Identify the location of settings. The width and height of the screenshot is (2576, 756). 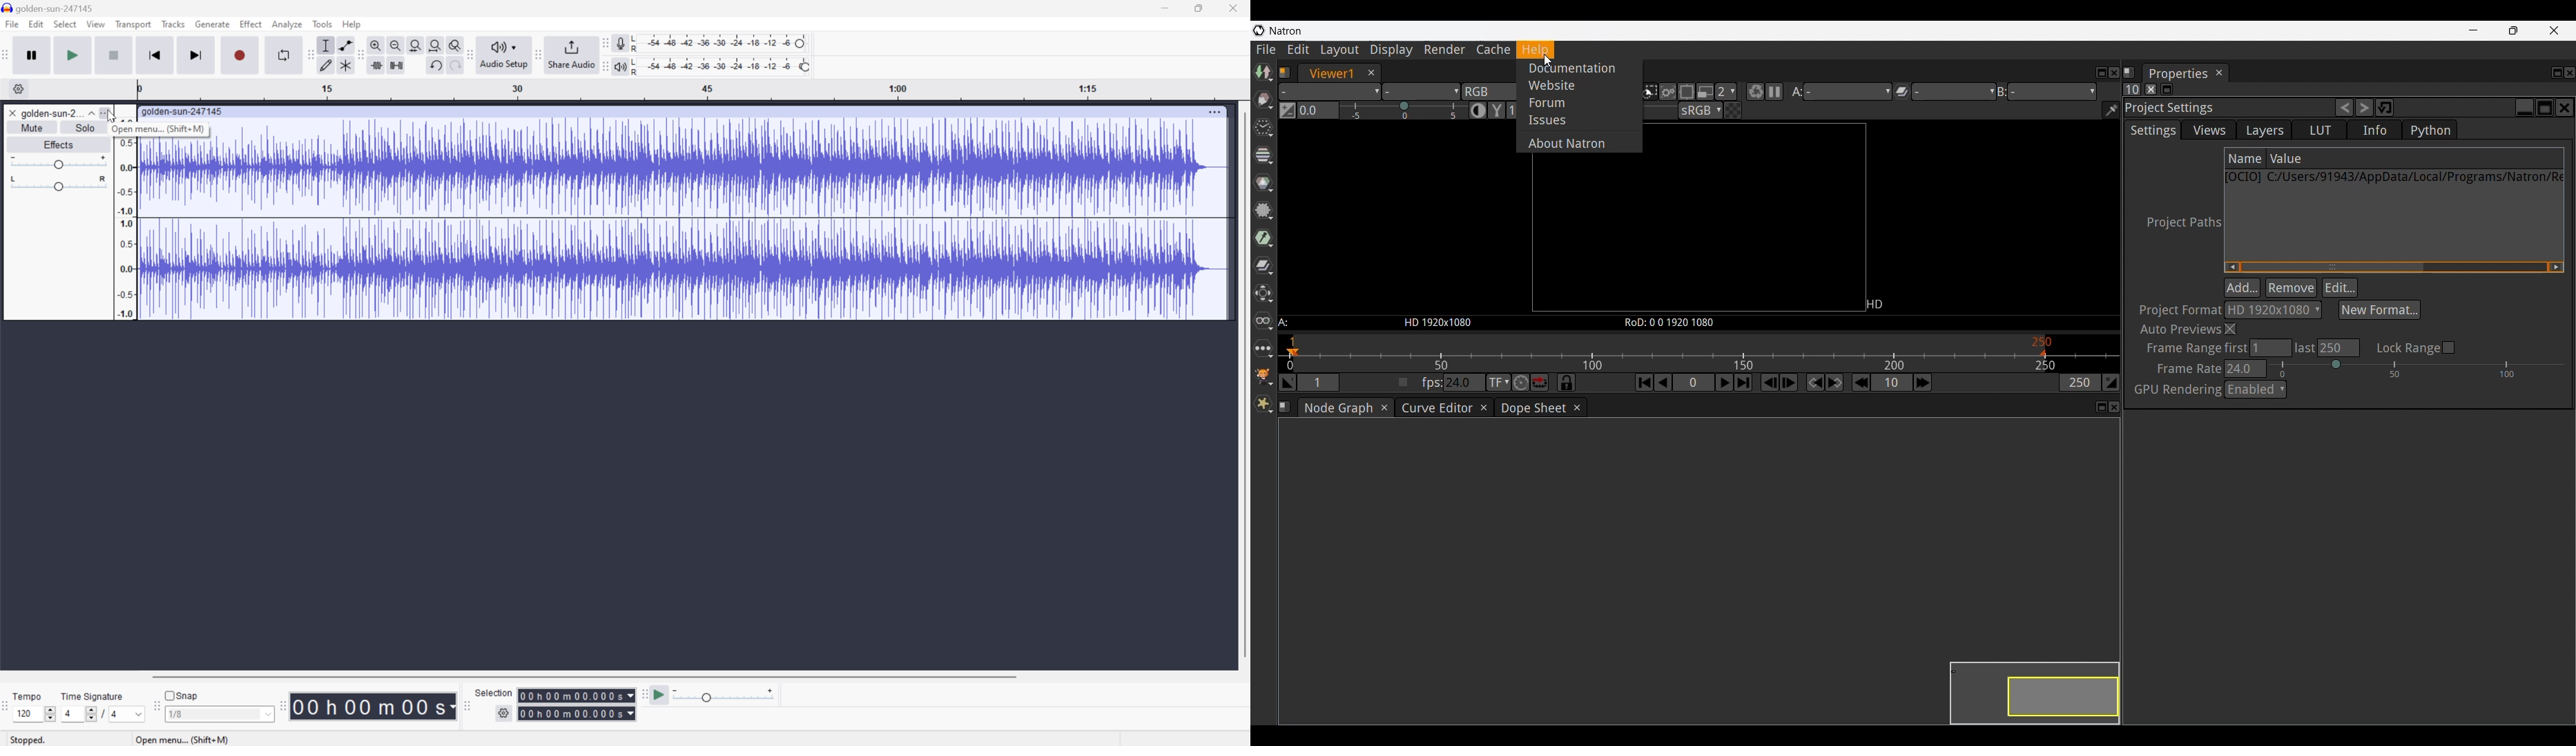
(504, 713).